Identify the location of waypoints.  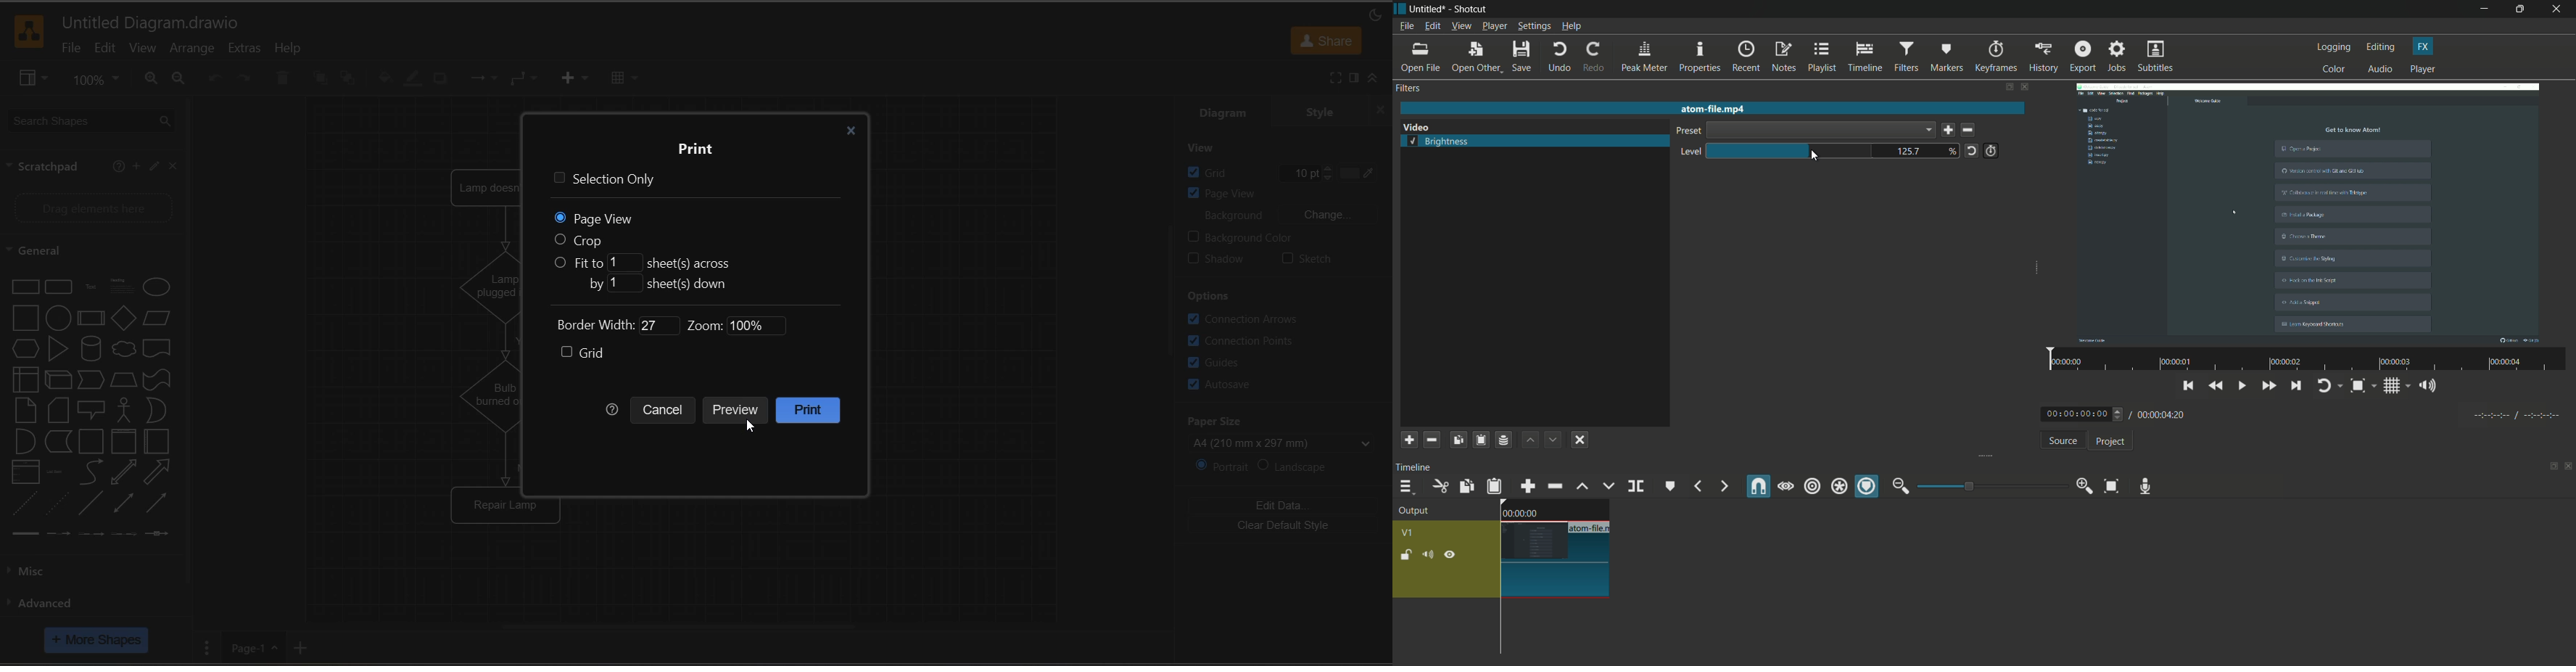
(526, 79).